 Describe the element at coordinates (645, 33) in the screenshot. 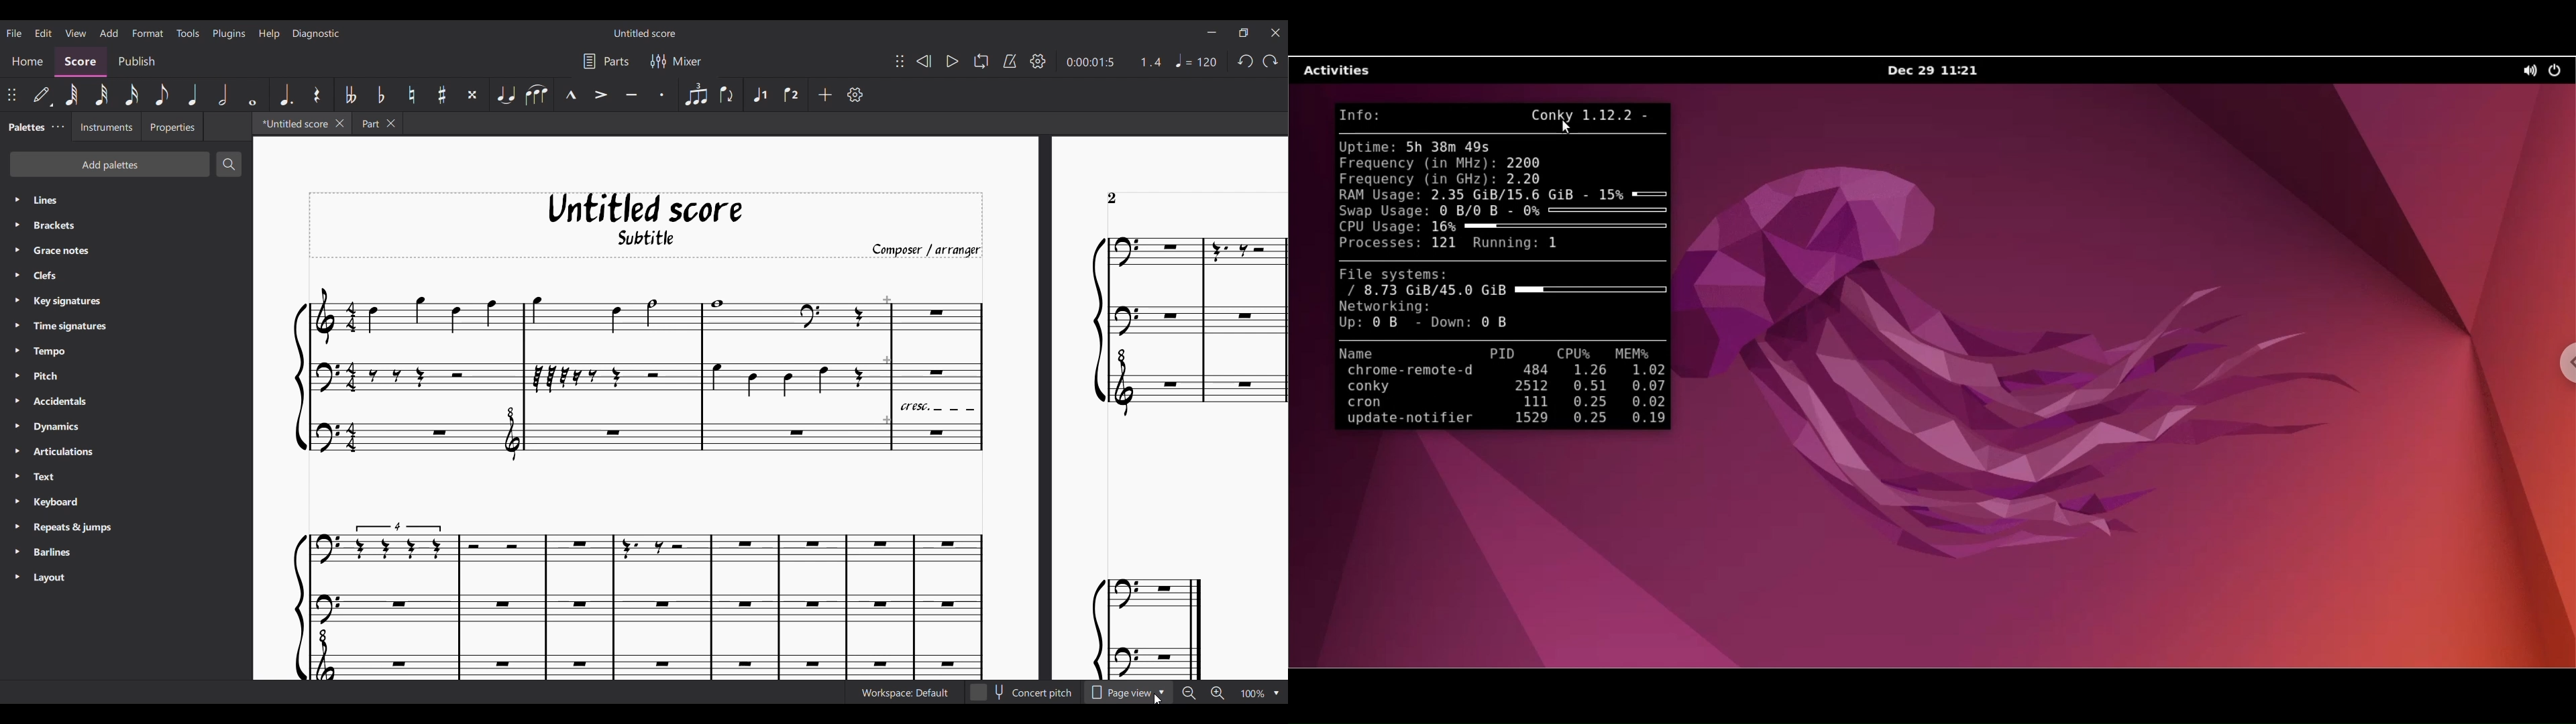

I see `Score title` at that location.